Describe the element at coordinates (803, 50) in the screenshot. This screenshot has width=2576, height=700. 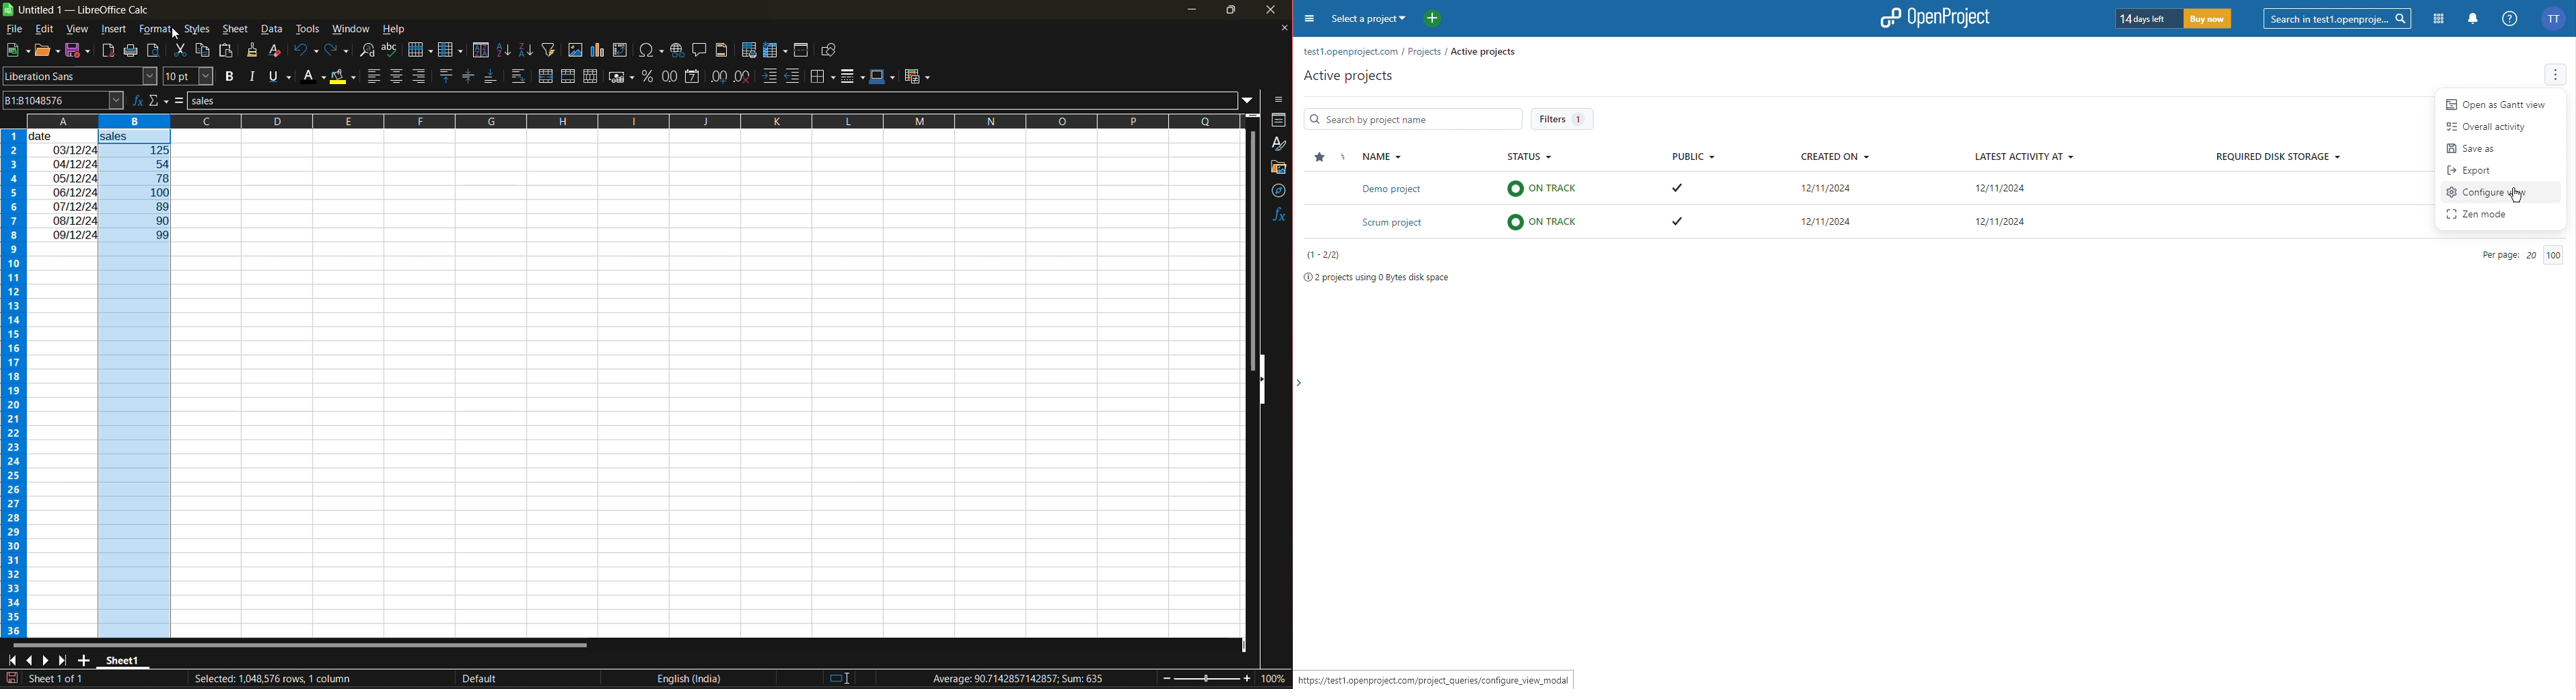
I see `split window` at that location.